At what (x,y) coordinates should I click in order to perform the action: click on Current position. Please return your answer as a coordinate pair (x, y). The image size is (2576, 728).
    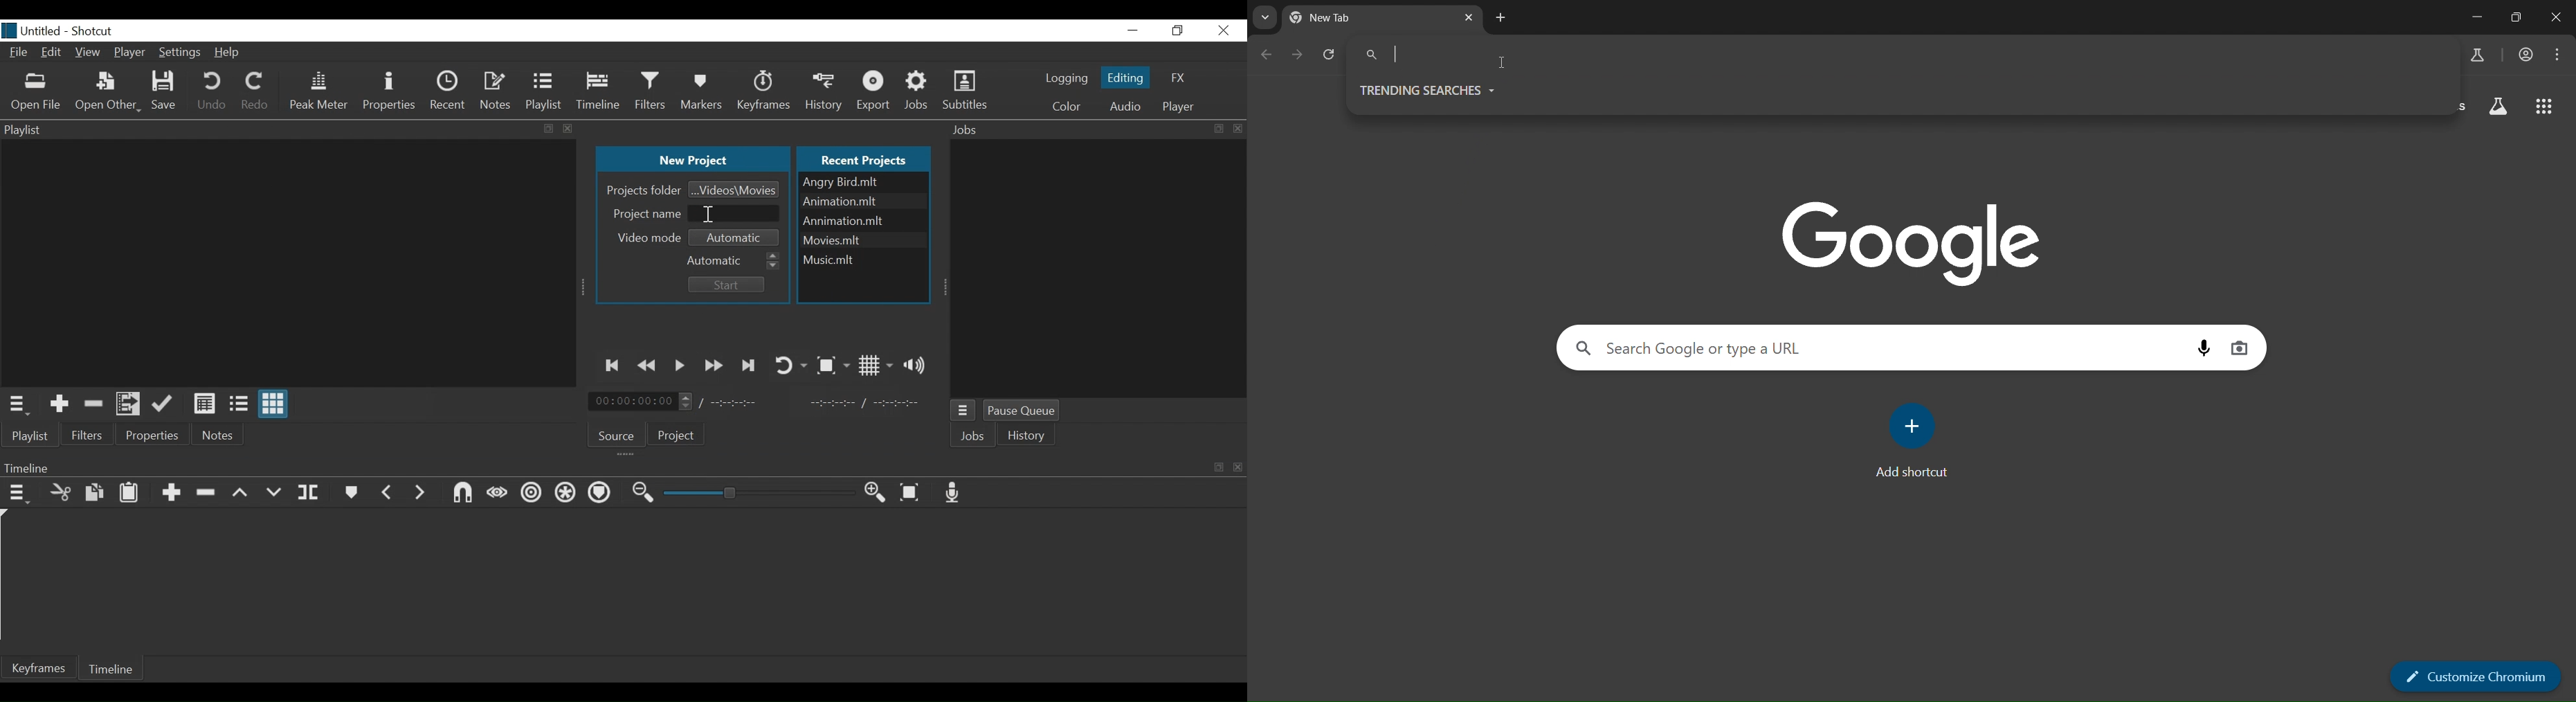
    Looking at the image, I should click on (644, 402).